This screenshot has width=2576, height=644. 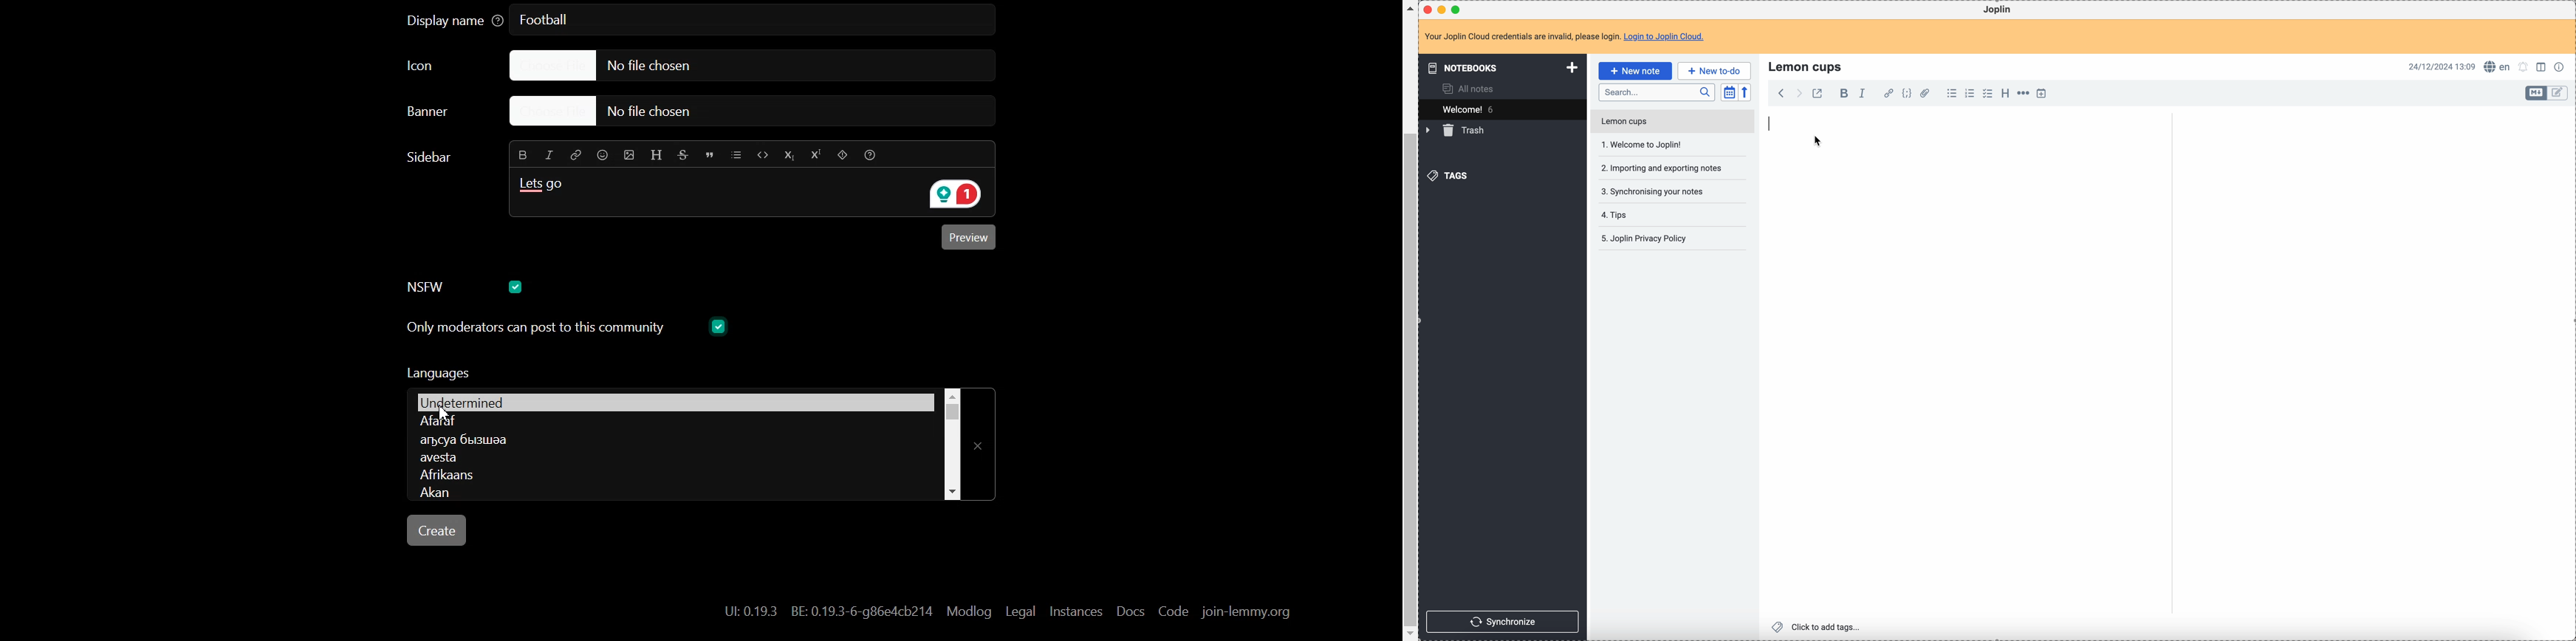 I want to click on cursor, so click(x=1819, y=141).